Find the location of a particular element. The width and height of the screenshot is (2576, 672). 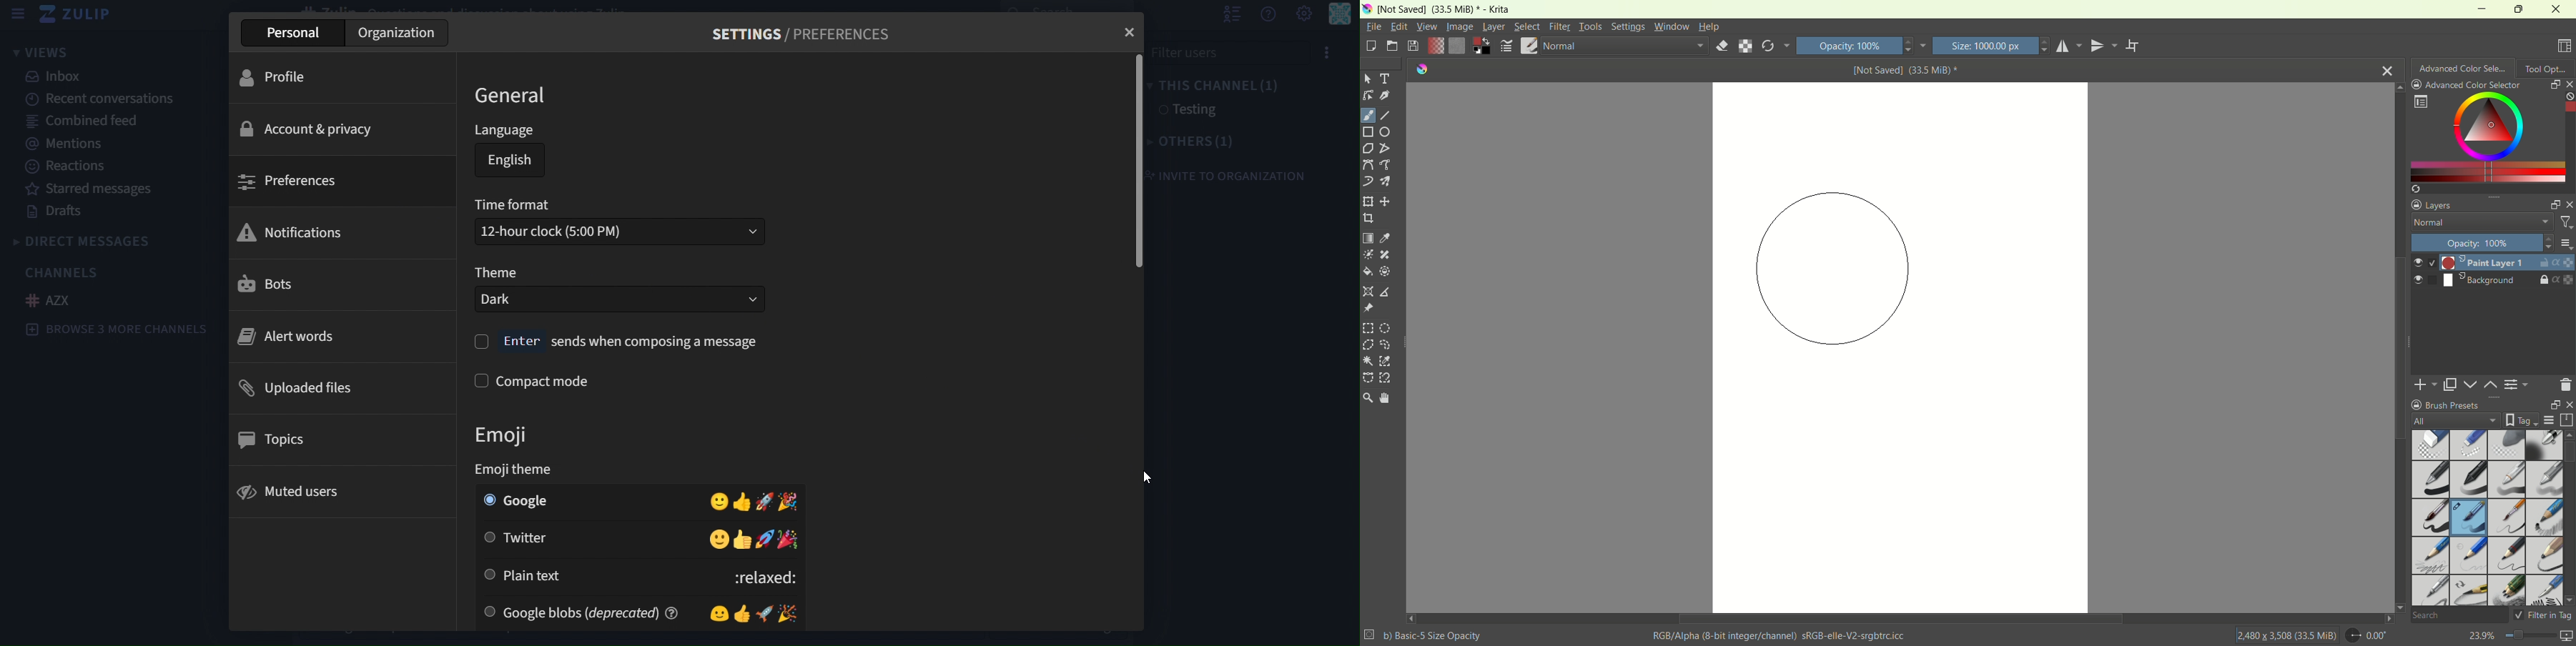

close is located at coordinates (2557, 9).